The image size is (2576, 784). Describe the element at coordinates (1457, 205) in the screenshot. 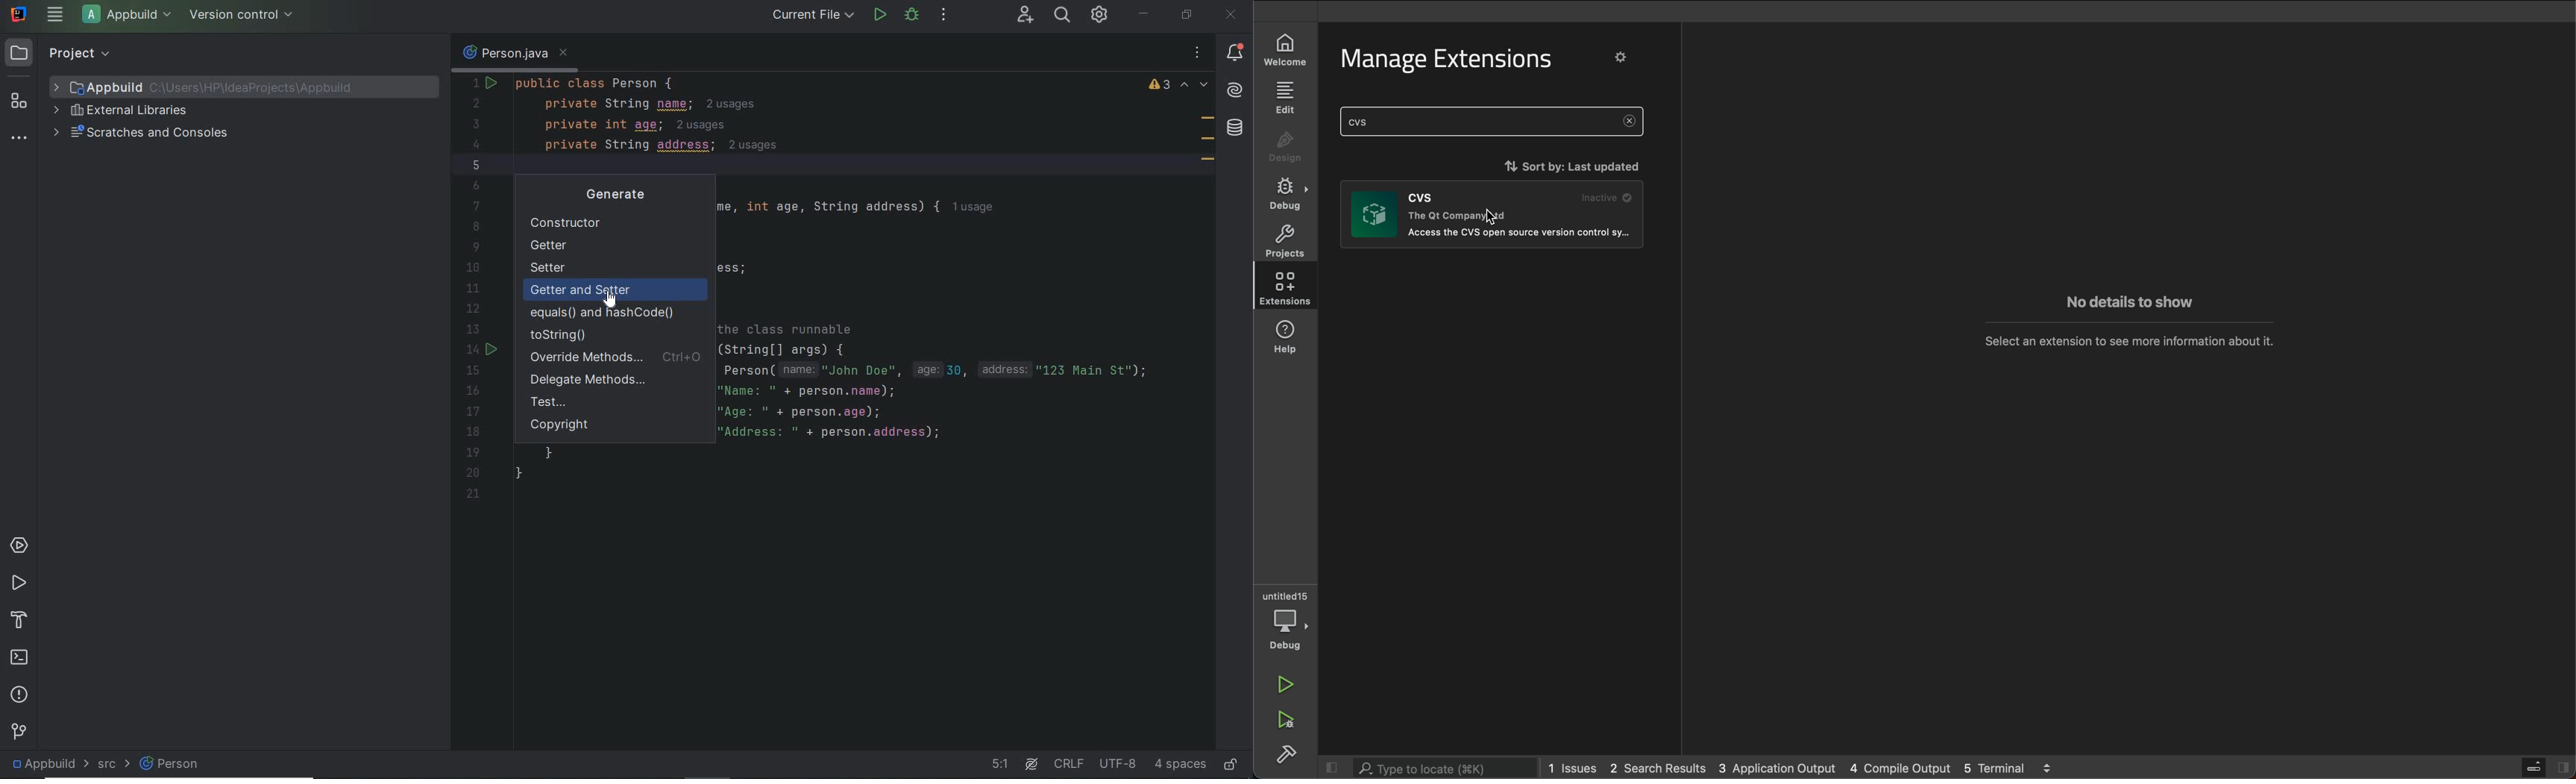

I see `extension text` at that location.